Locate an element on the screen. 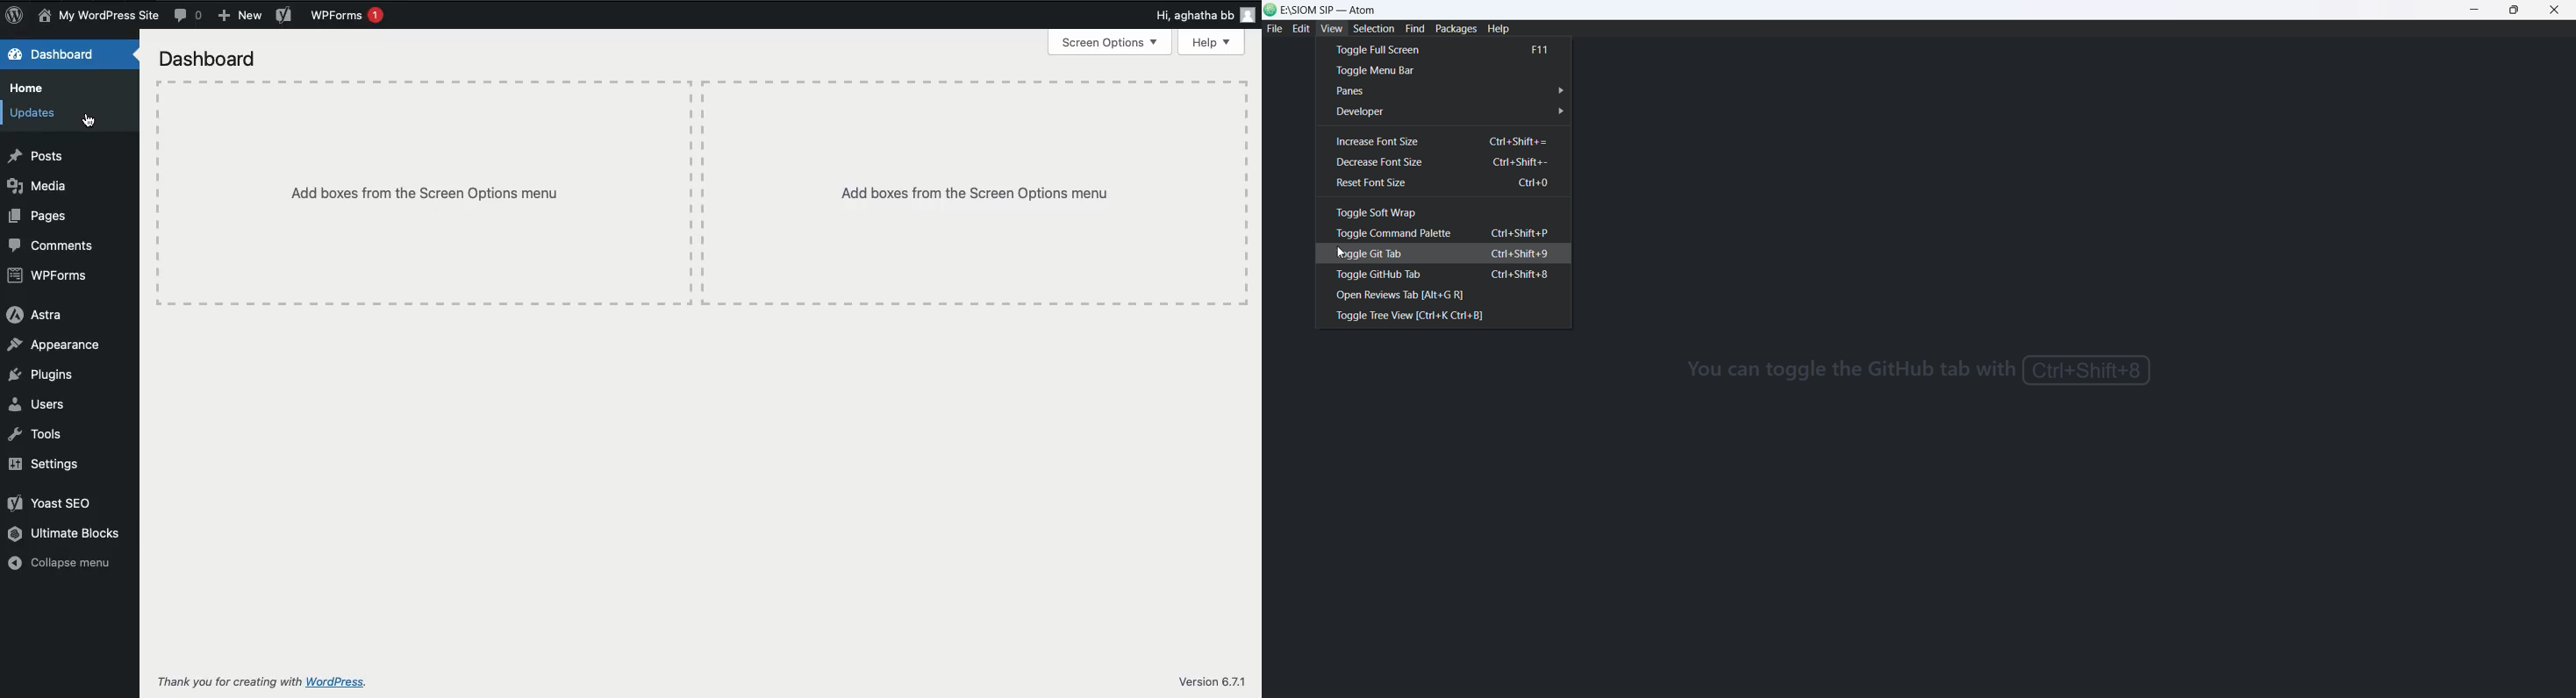 Image resolution: width=2576 pixels, height=700 pixels. you can toggle github using shortcut is located at coordinates (1920, 372).